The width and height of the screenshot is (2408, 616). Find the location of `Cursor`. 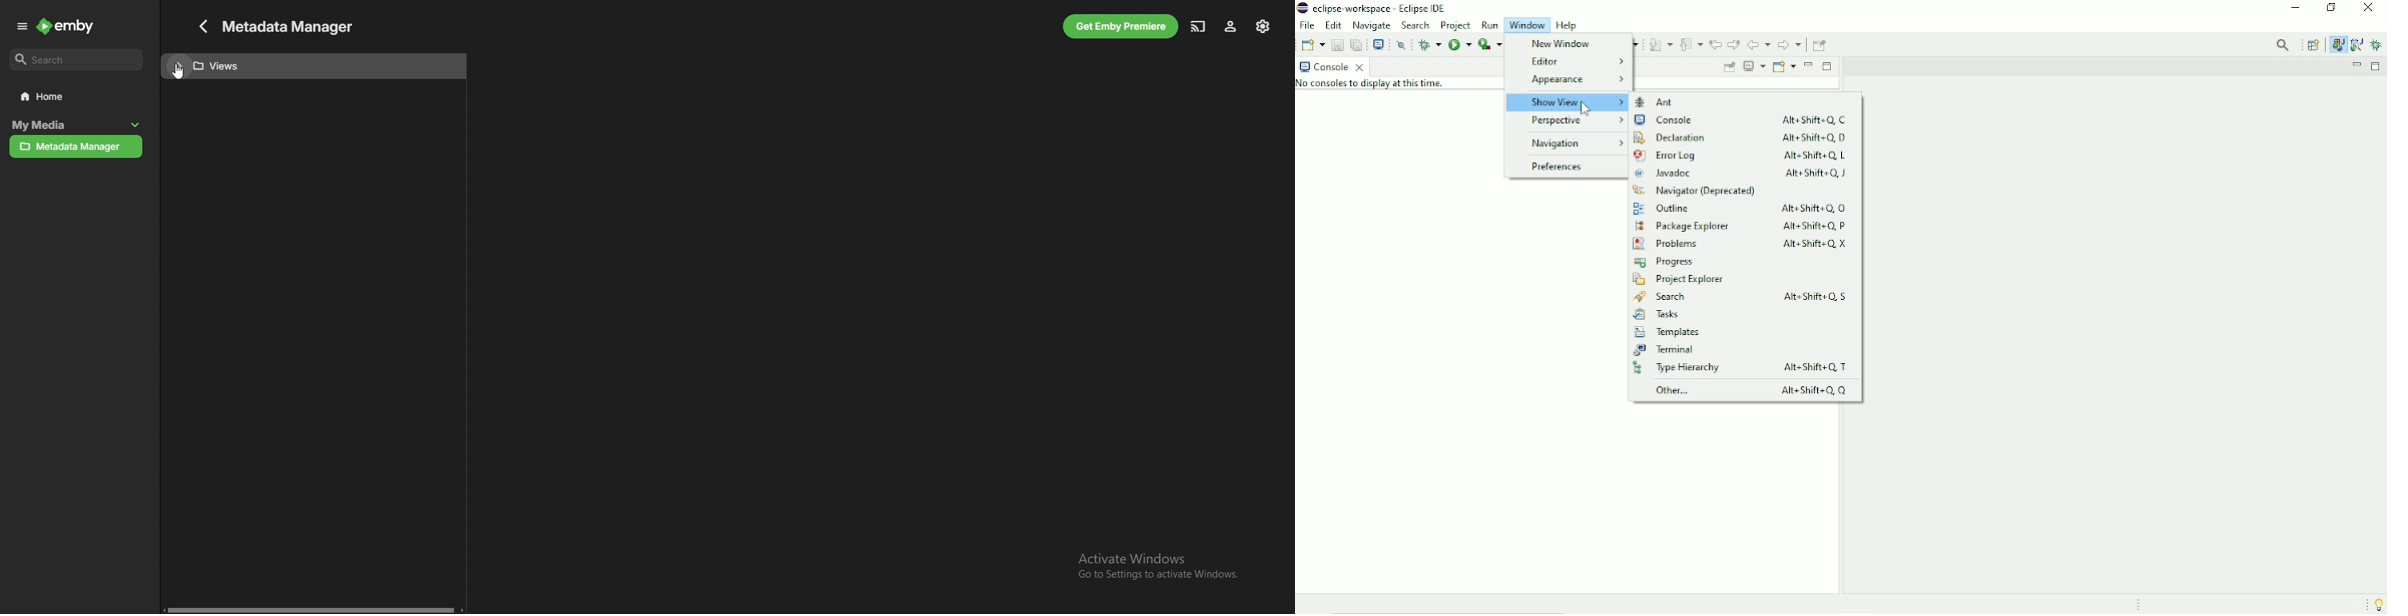

Cursor is located at coordinates (1584, 110).